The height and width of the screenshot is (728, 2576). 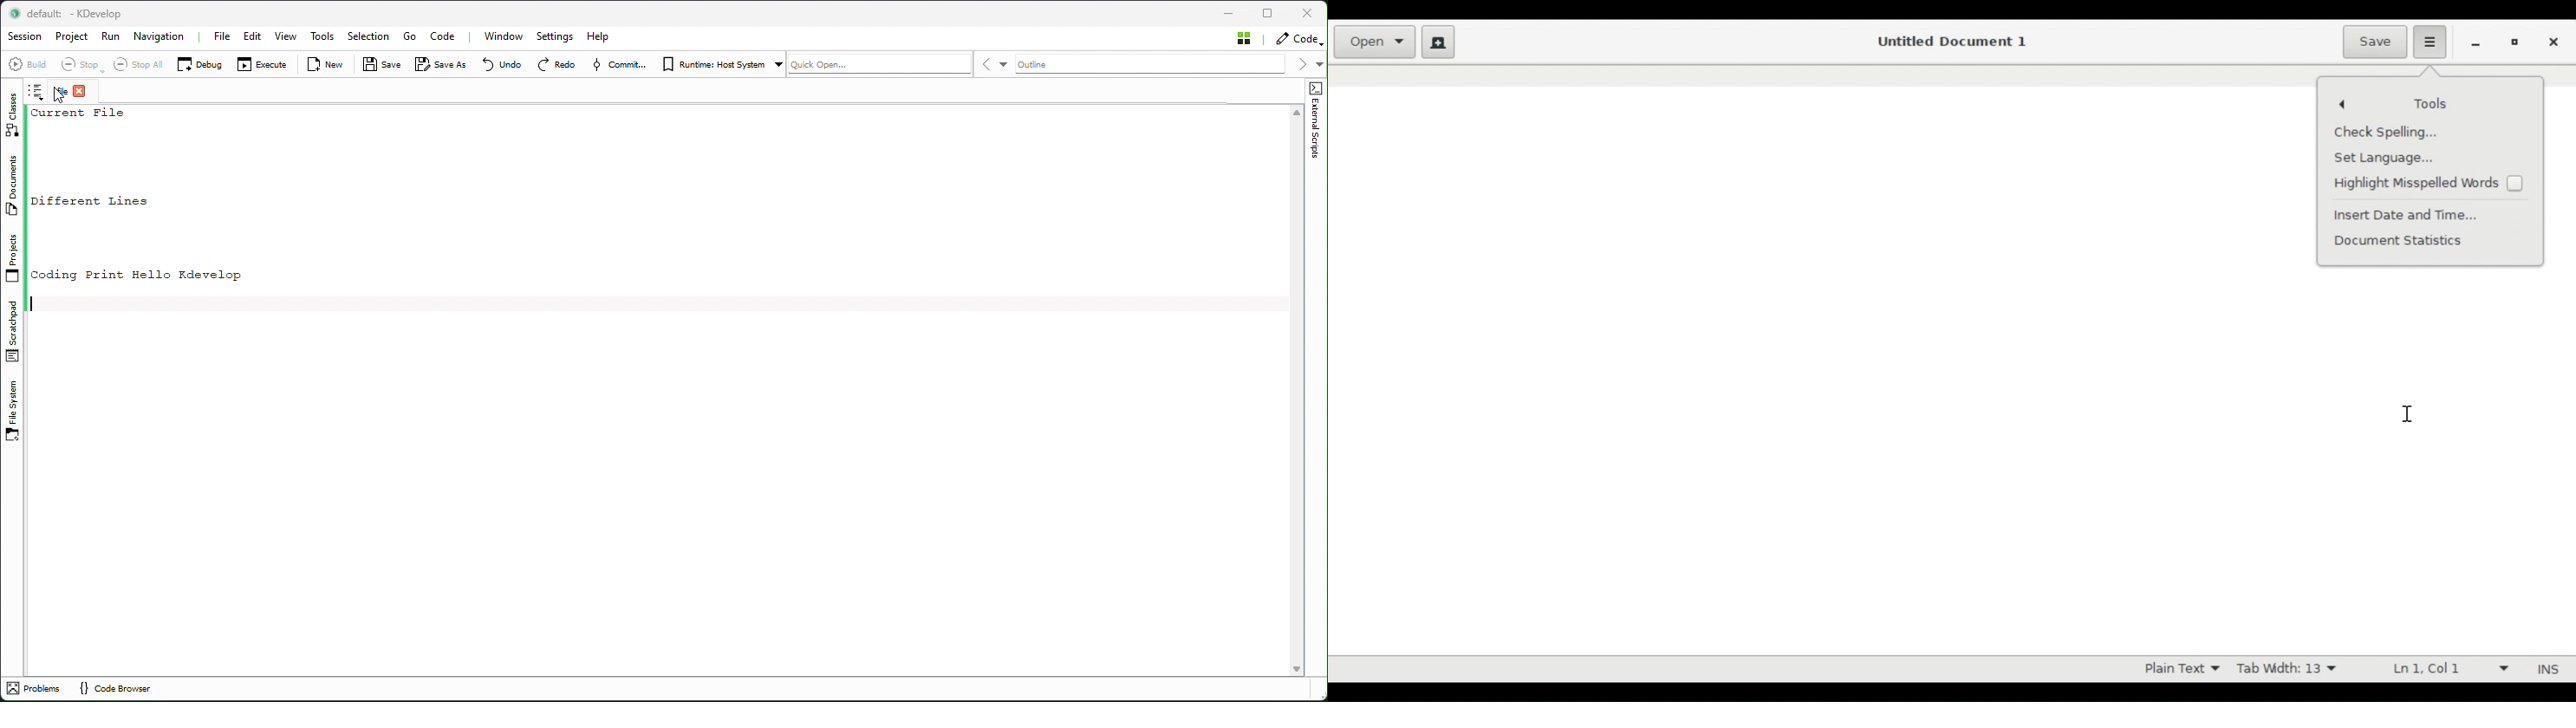 I want to click on close, so click(x=2553, y=42).